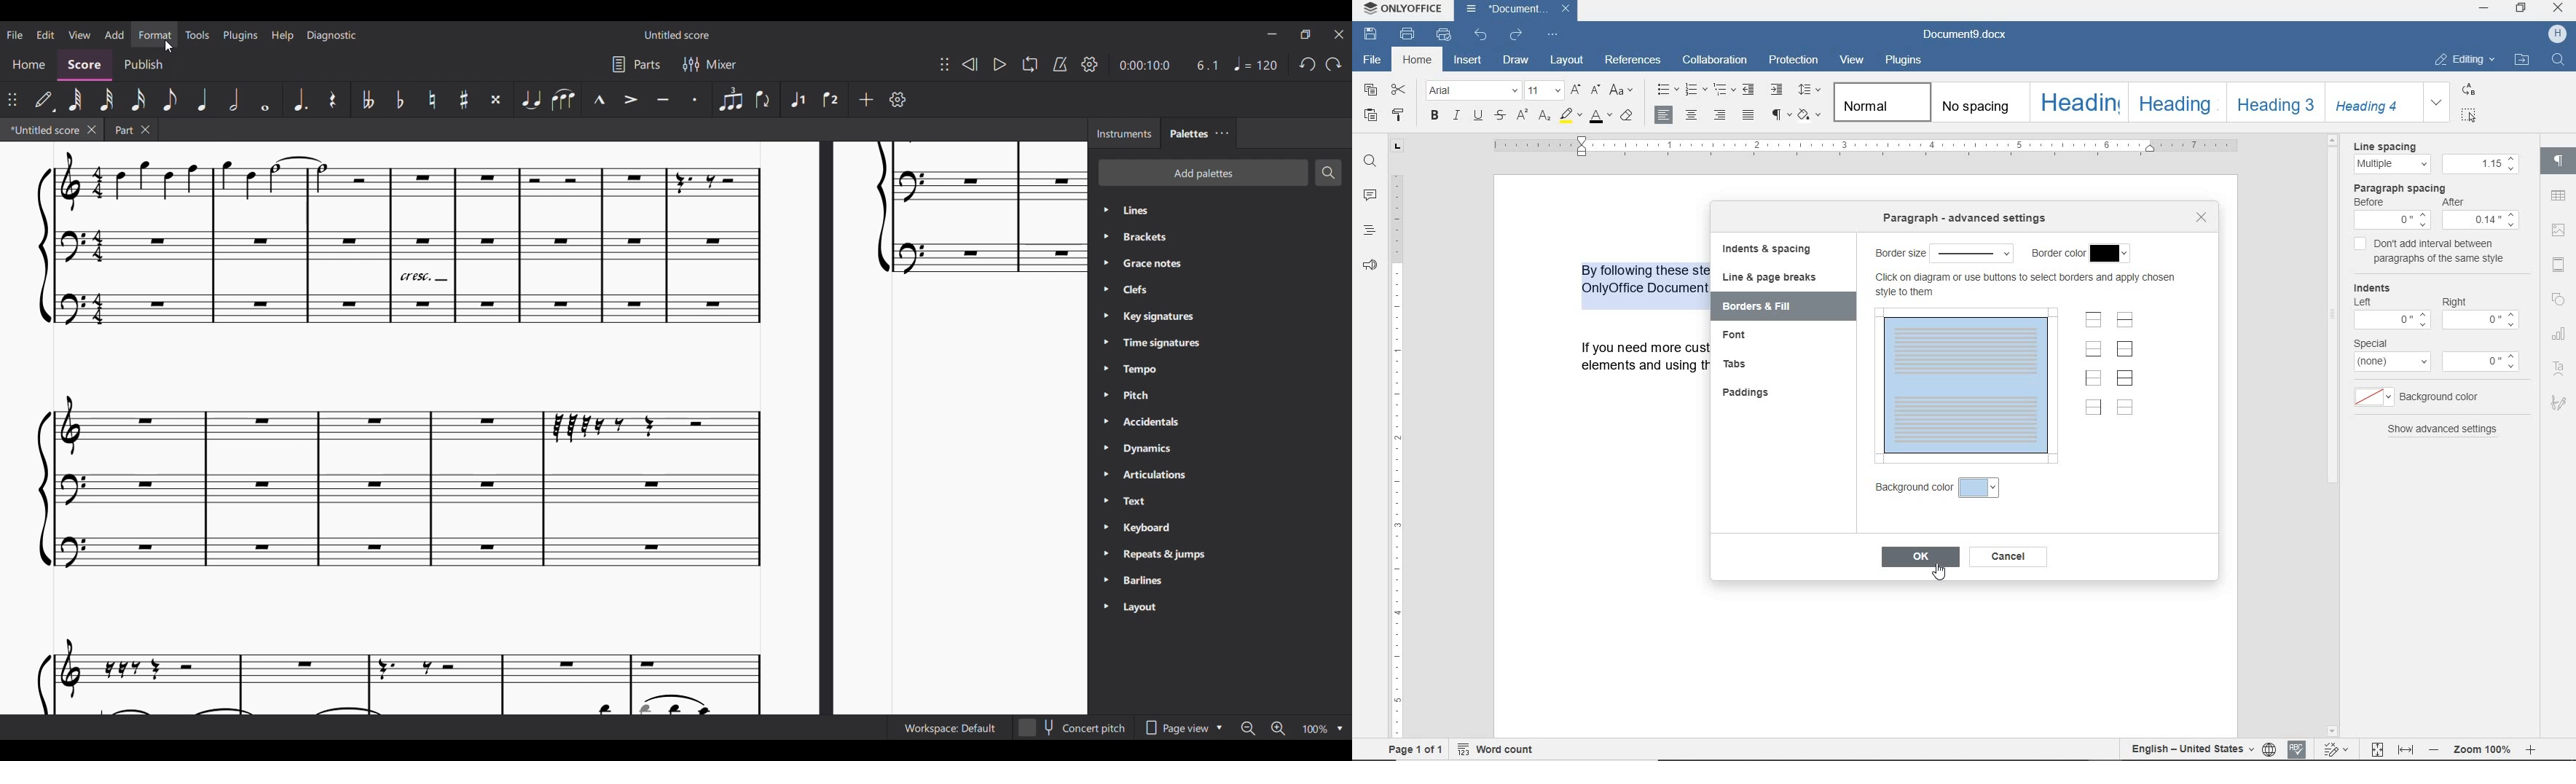 The width and height of the screenshot is (2576, 784). Describe the element at coordinates (832, 99) in the screenshot. I see `Voice 2` at that location.